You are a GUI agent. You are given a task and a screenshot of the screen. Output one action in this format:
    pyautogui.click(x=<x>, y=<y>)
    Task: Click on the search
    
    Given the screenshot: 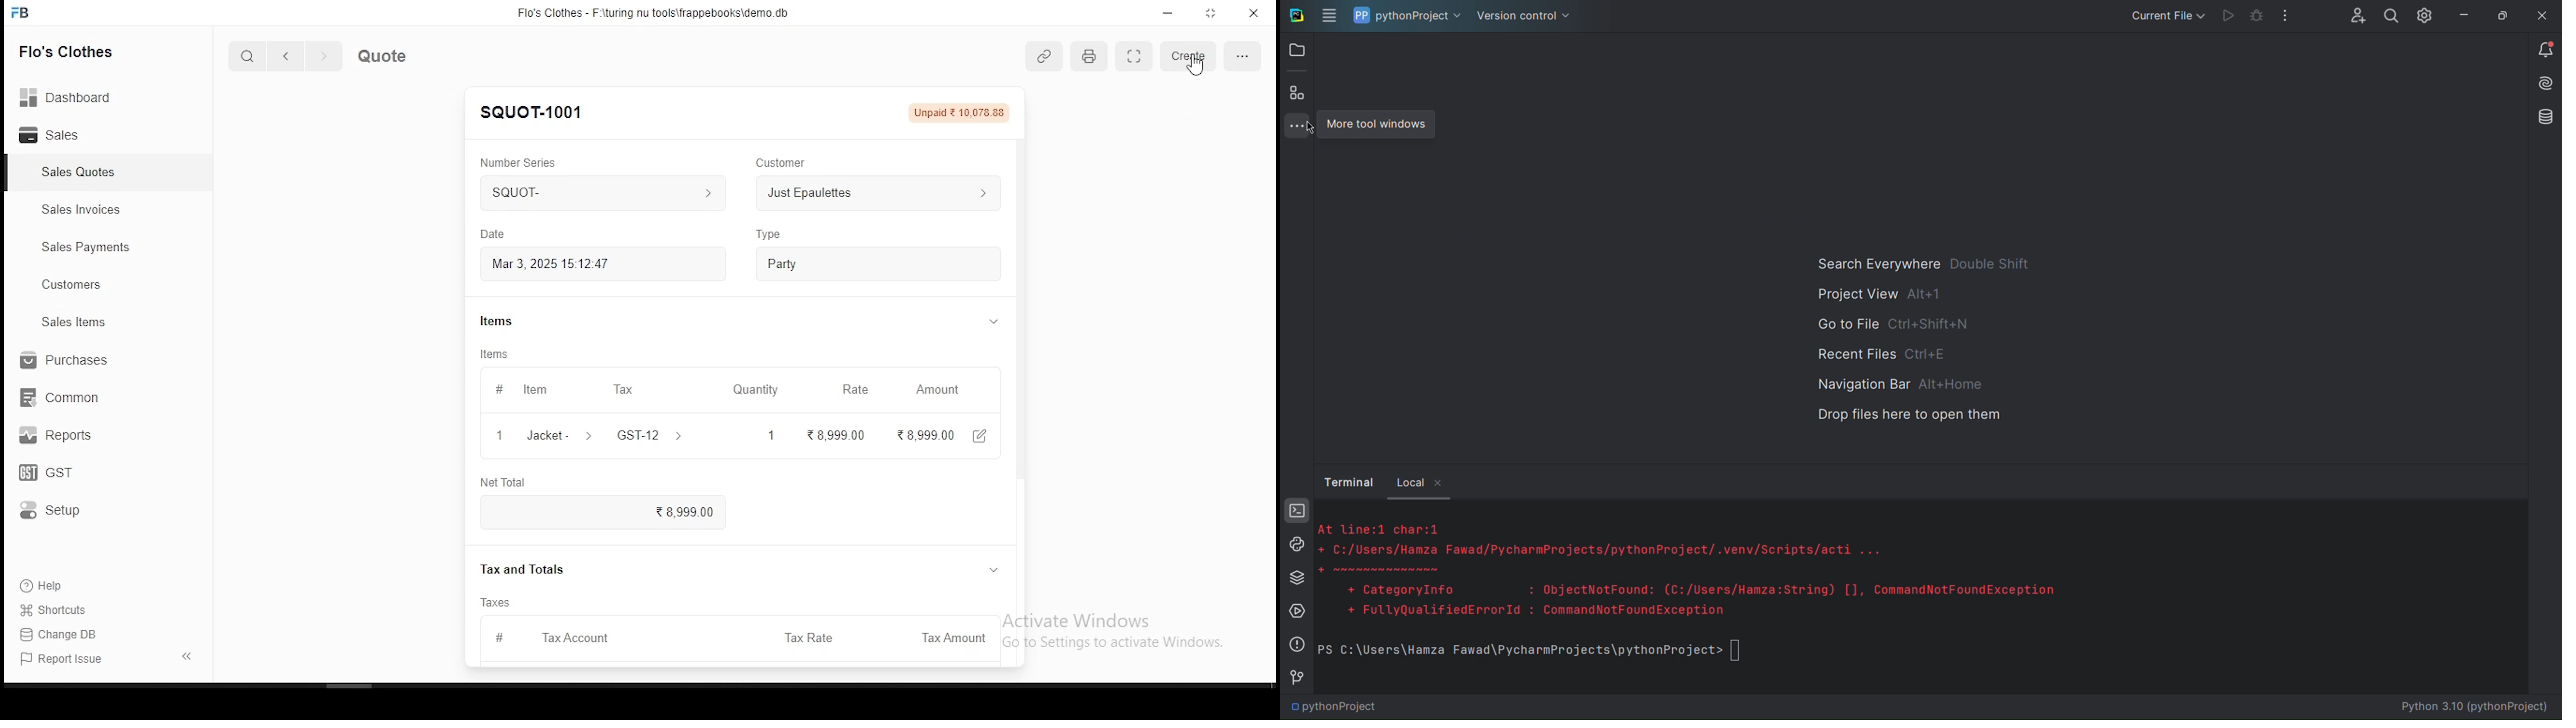 What is the action you would take?
    pyautogui.click(x=247, y=55)
    